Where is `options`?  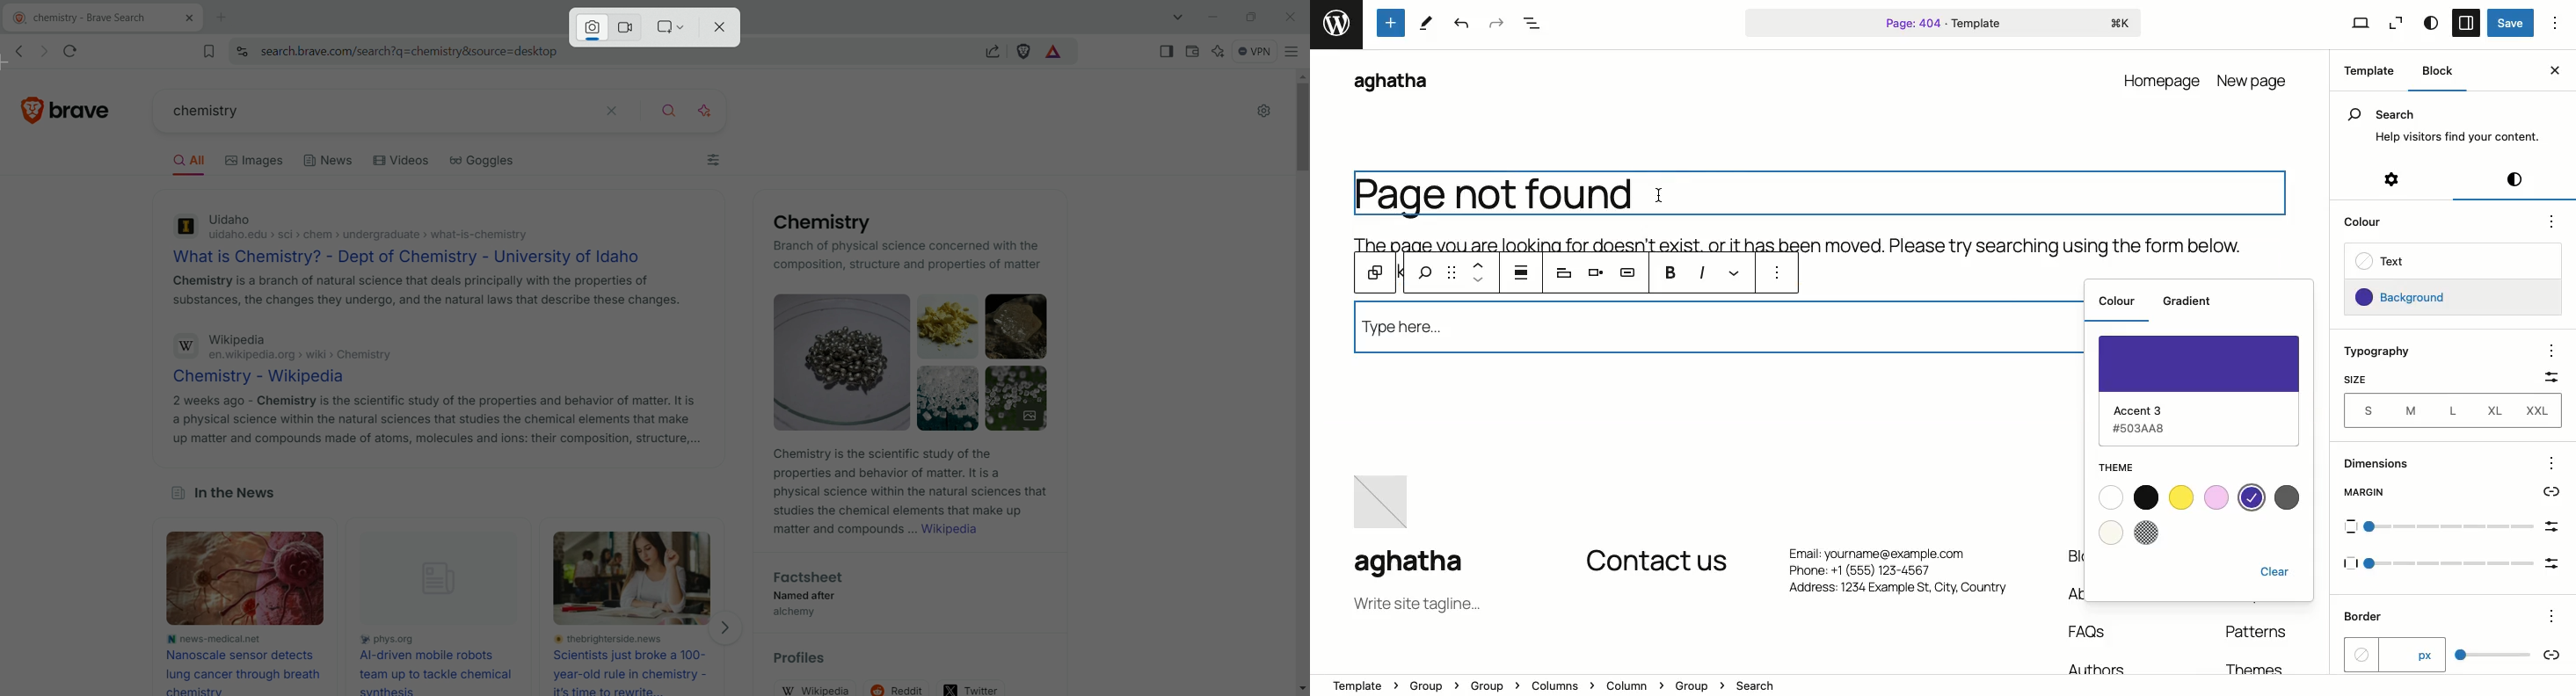
options is located at coordinates (2551, 464).